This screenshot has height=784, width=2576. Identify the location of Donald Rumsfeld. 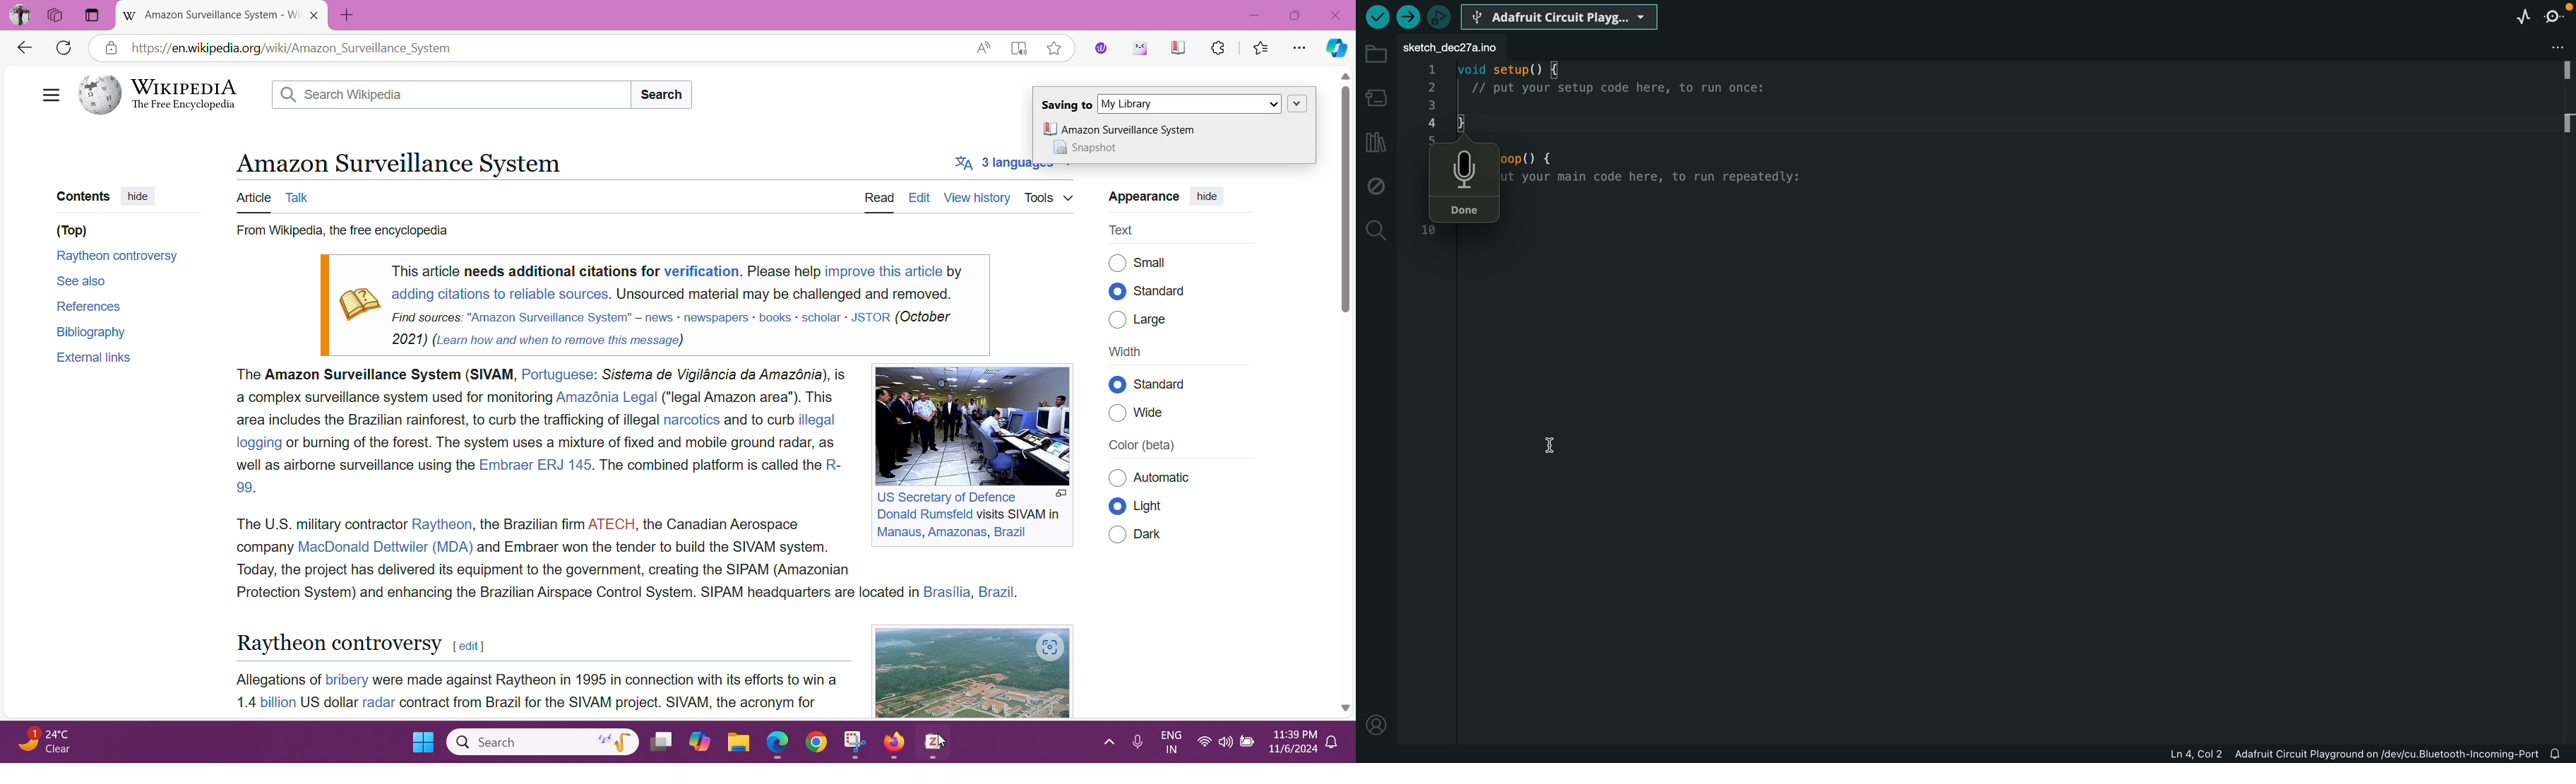
(924, 515).